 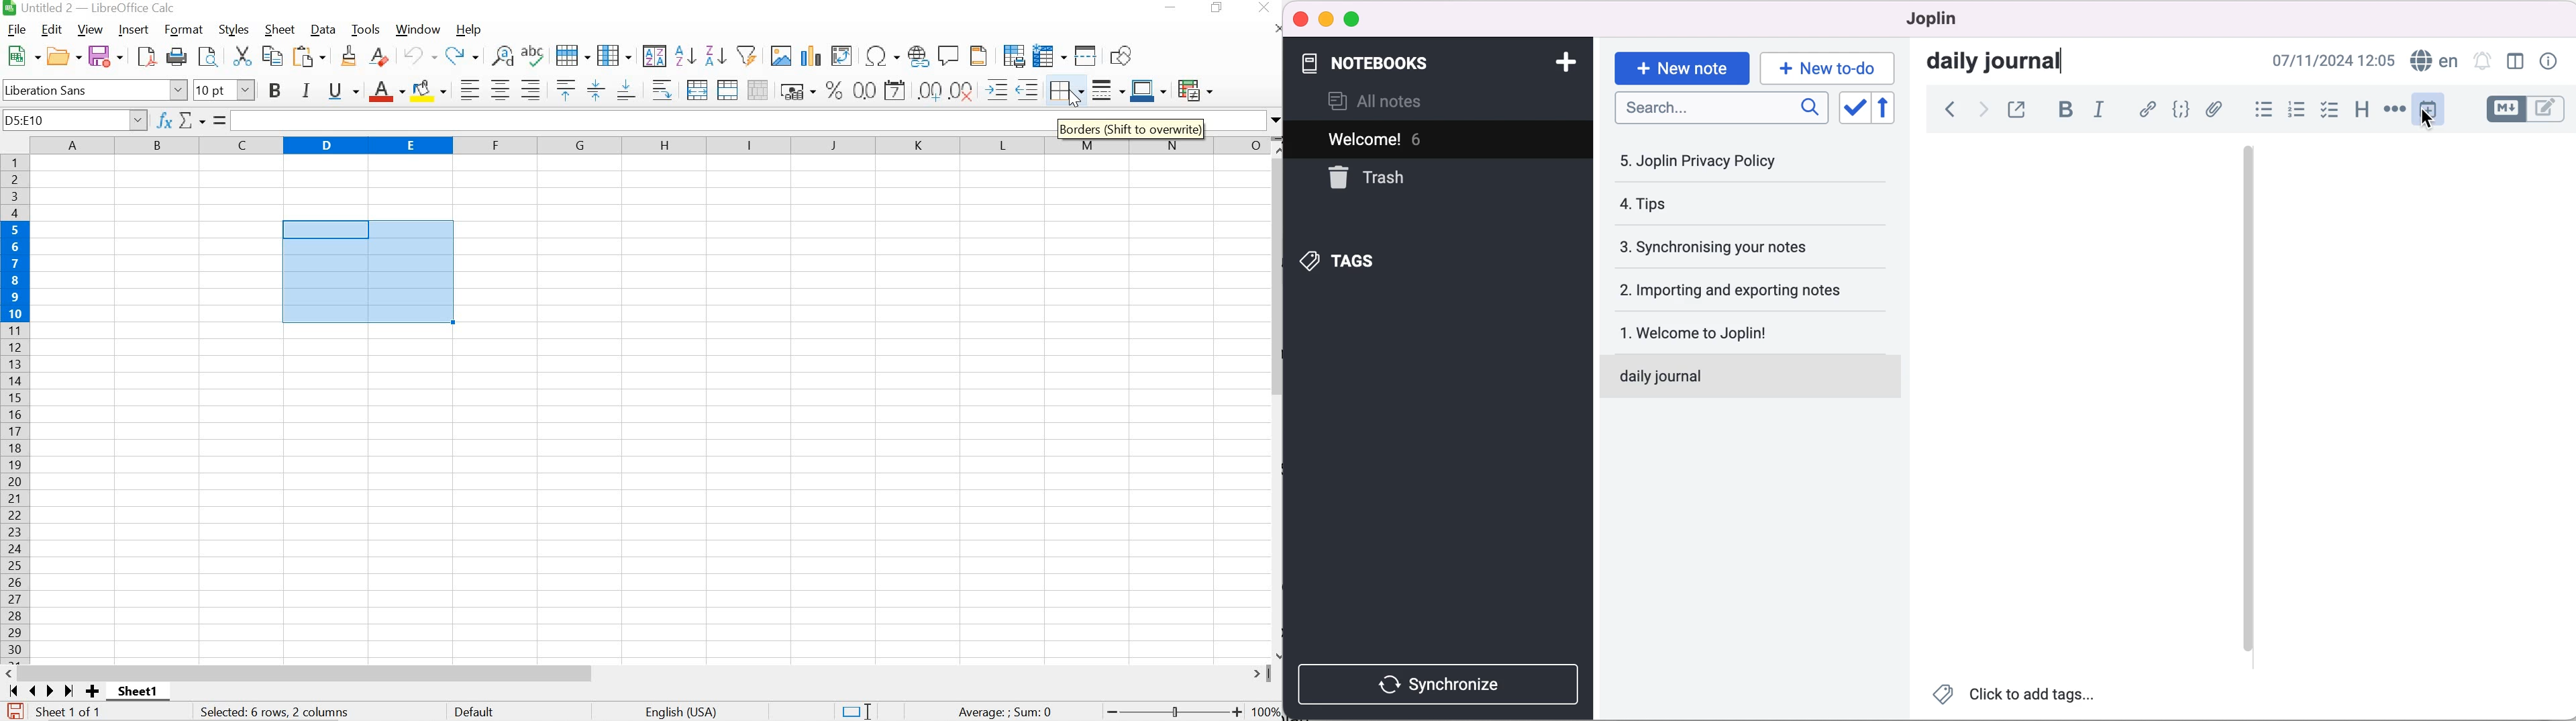 I want to click on set alarm, so click(x=2480, y=63).